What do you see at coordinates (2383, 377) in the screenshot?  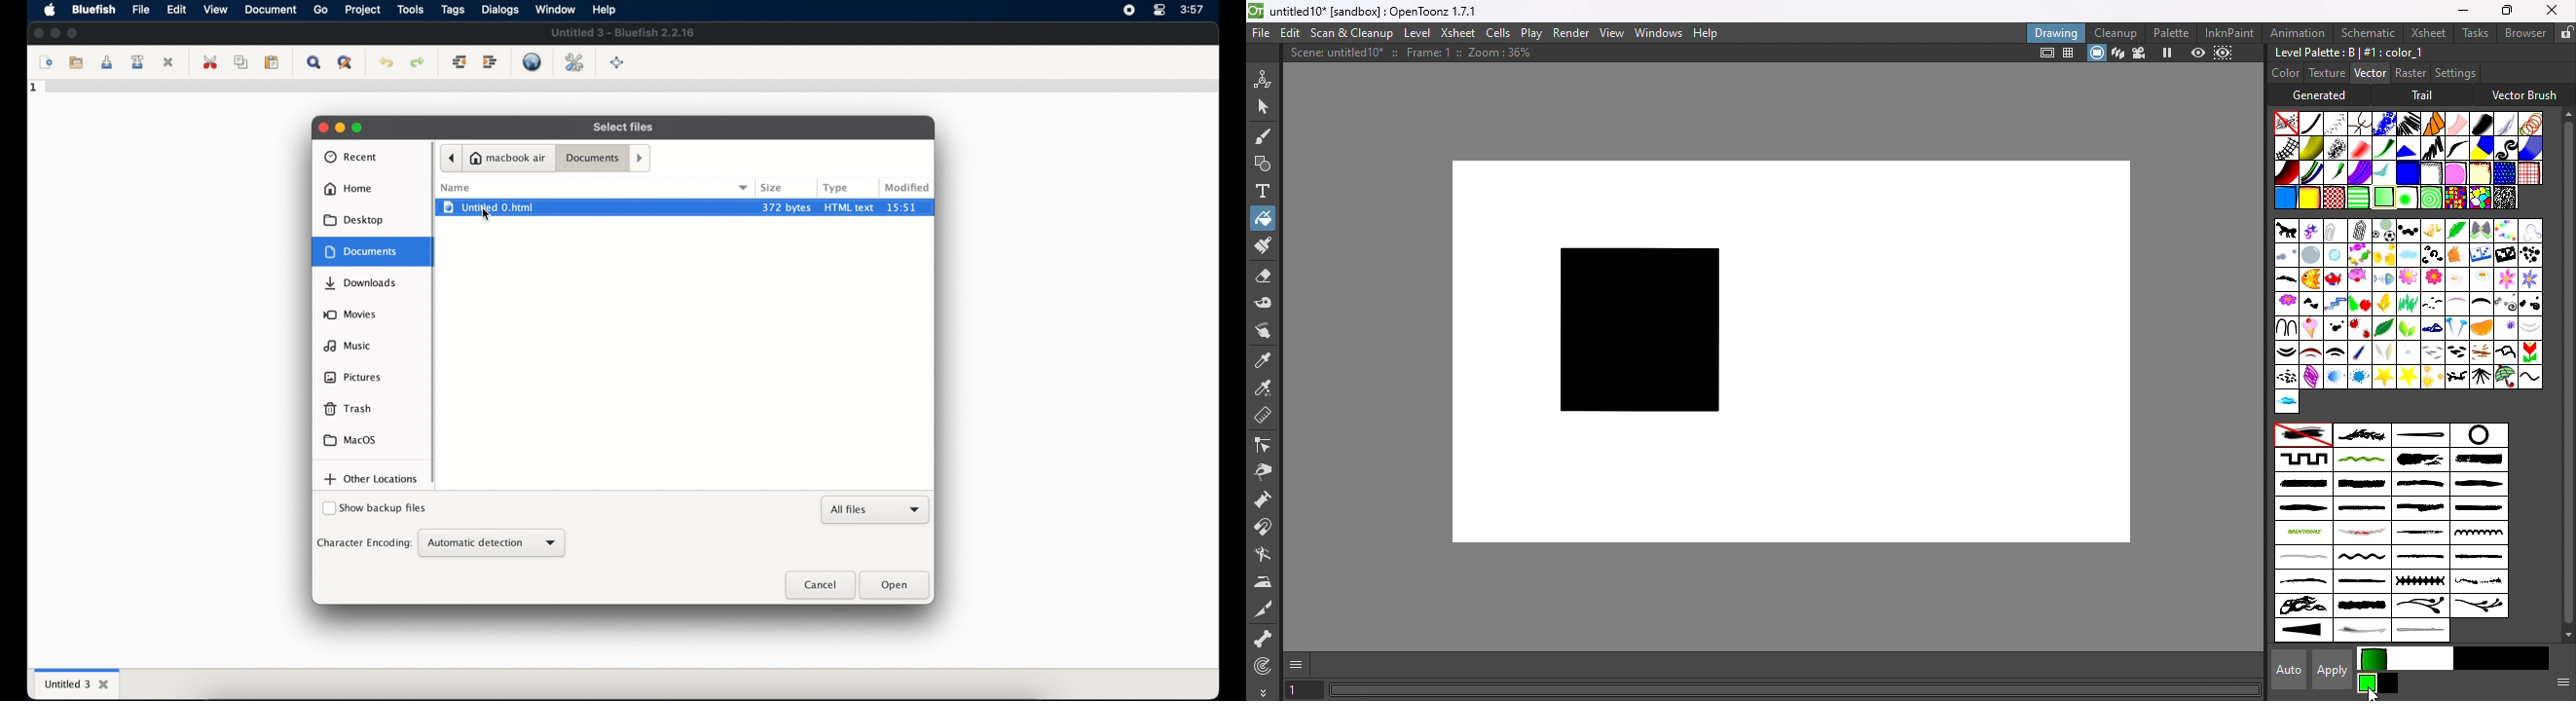 I see `star` at bounding box center [2383, 377].